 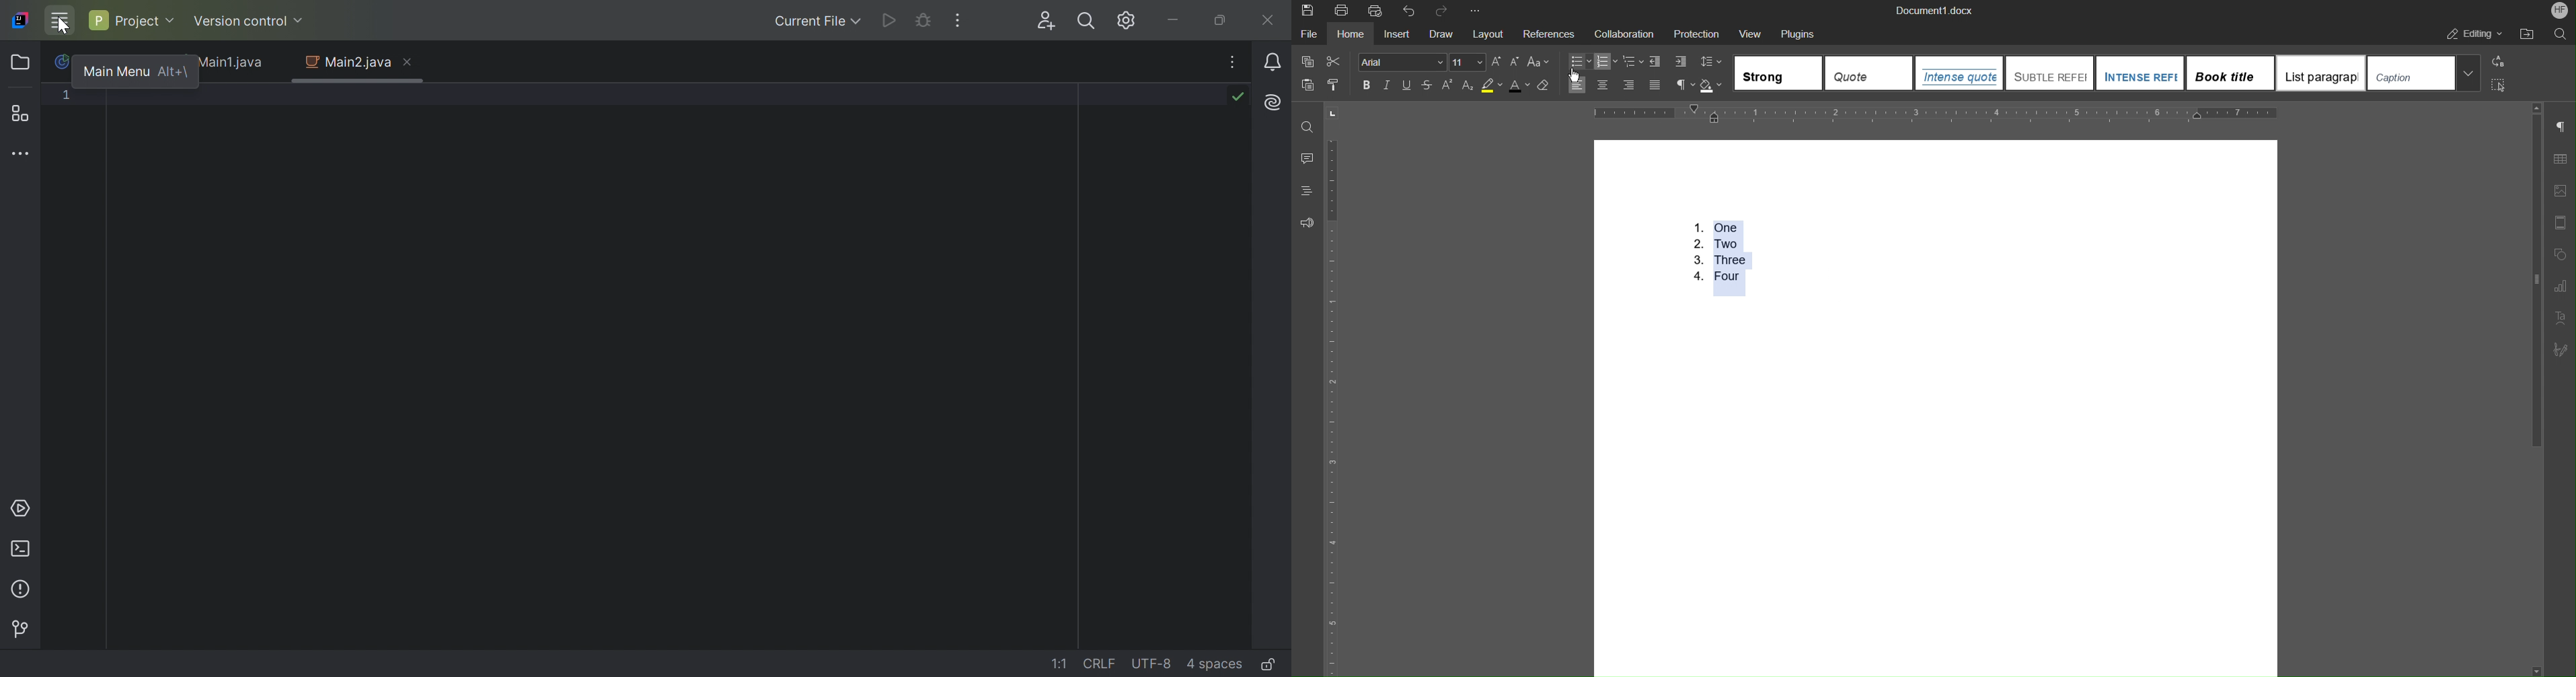 I want to click on Subtle Reference, so click(x=2050, y=72).